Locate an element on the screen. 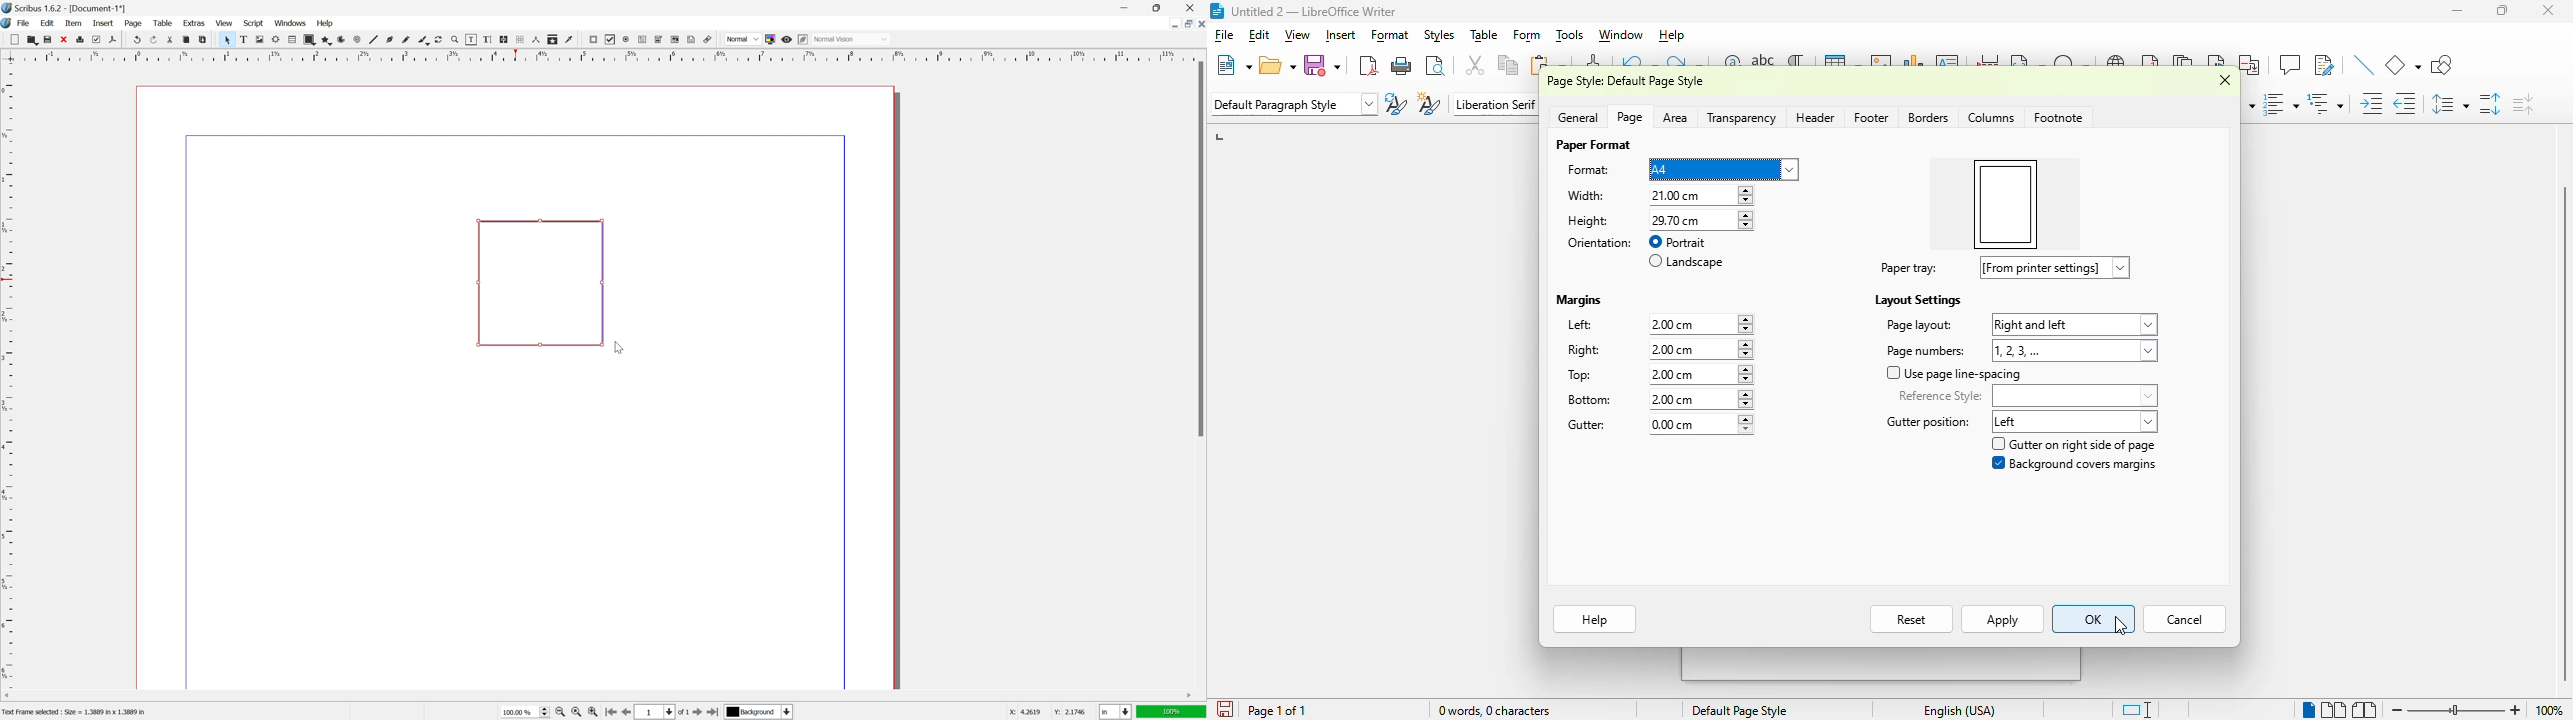  header is located at coordinates (1815, 117).